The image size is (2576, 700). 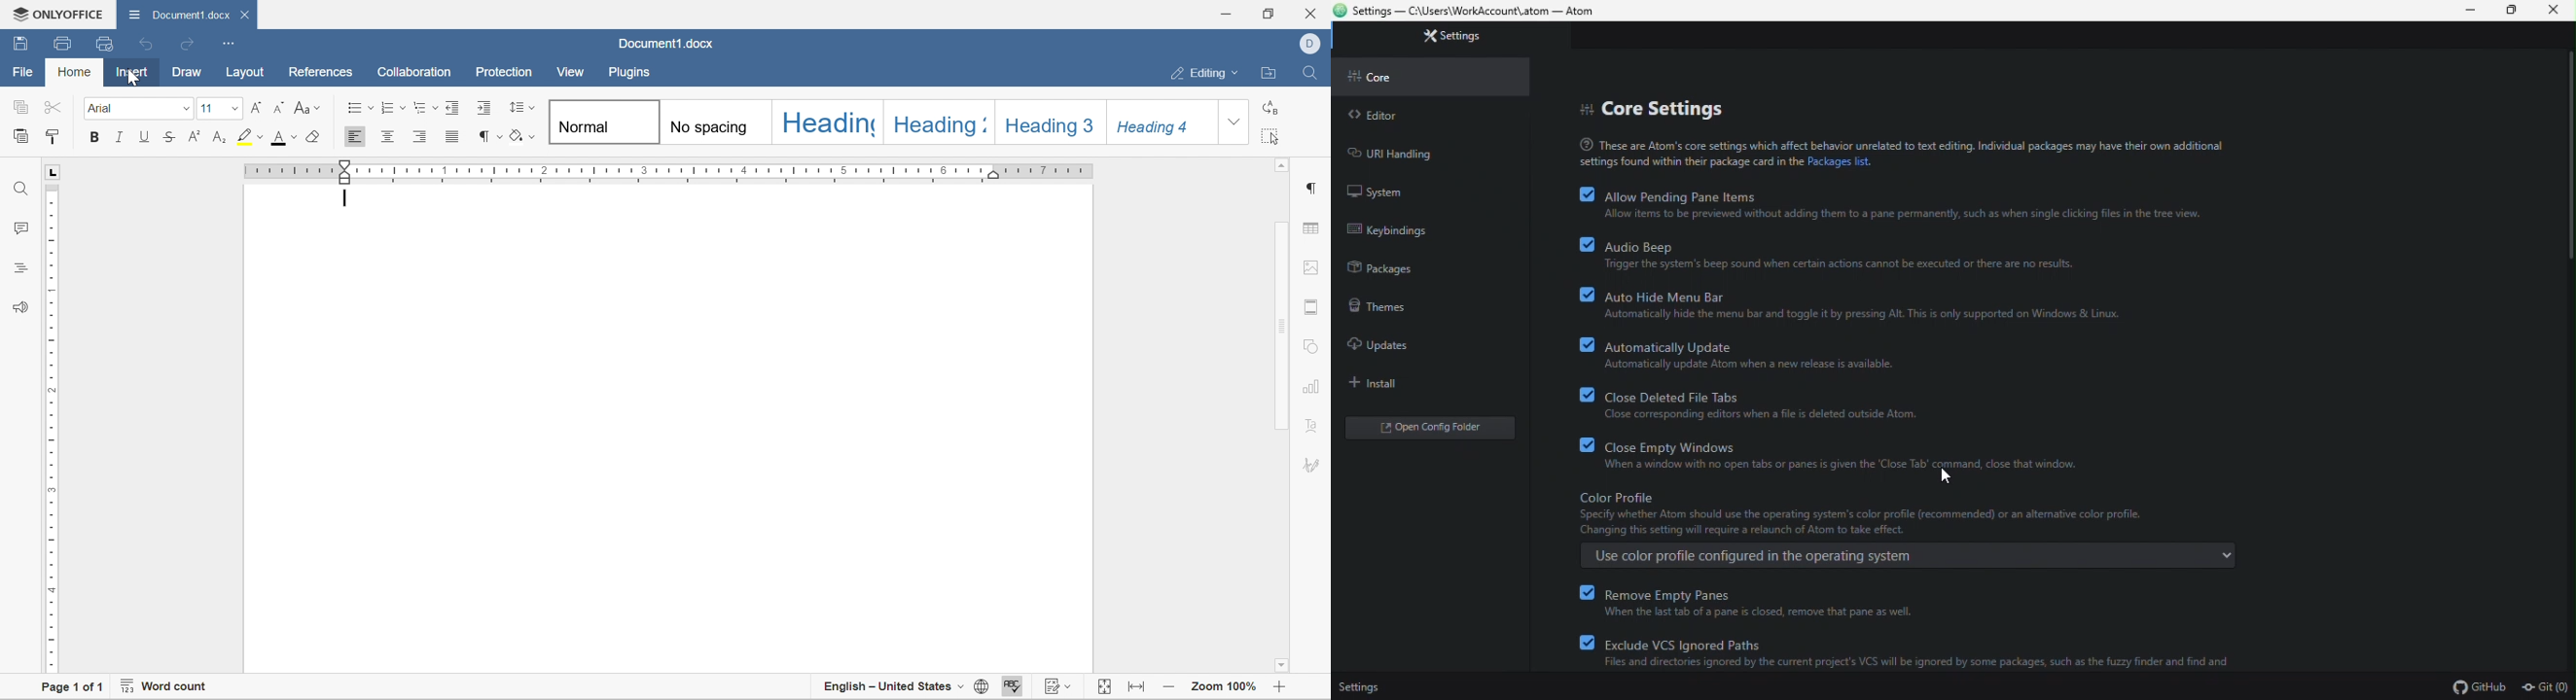 I want to click on Heading, so click(x=825, y=123).